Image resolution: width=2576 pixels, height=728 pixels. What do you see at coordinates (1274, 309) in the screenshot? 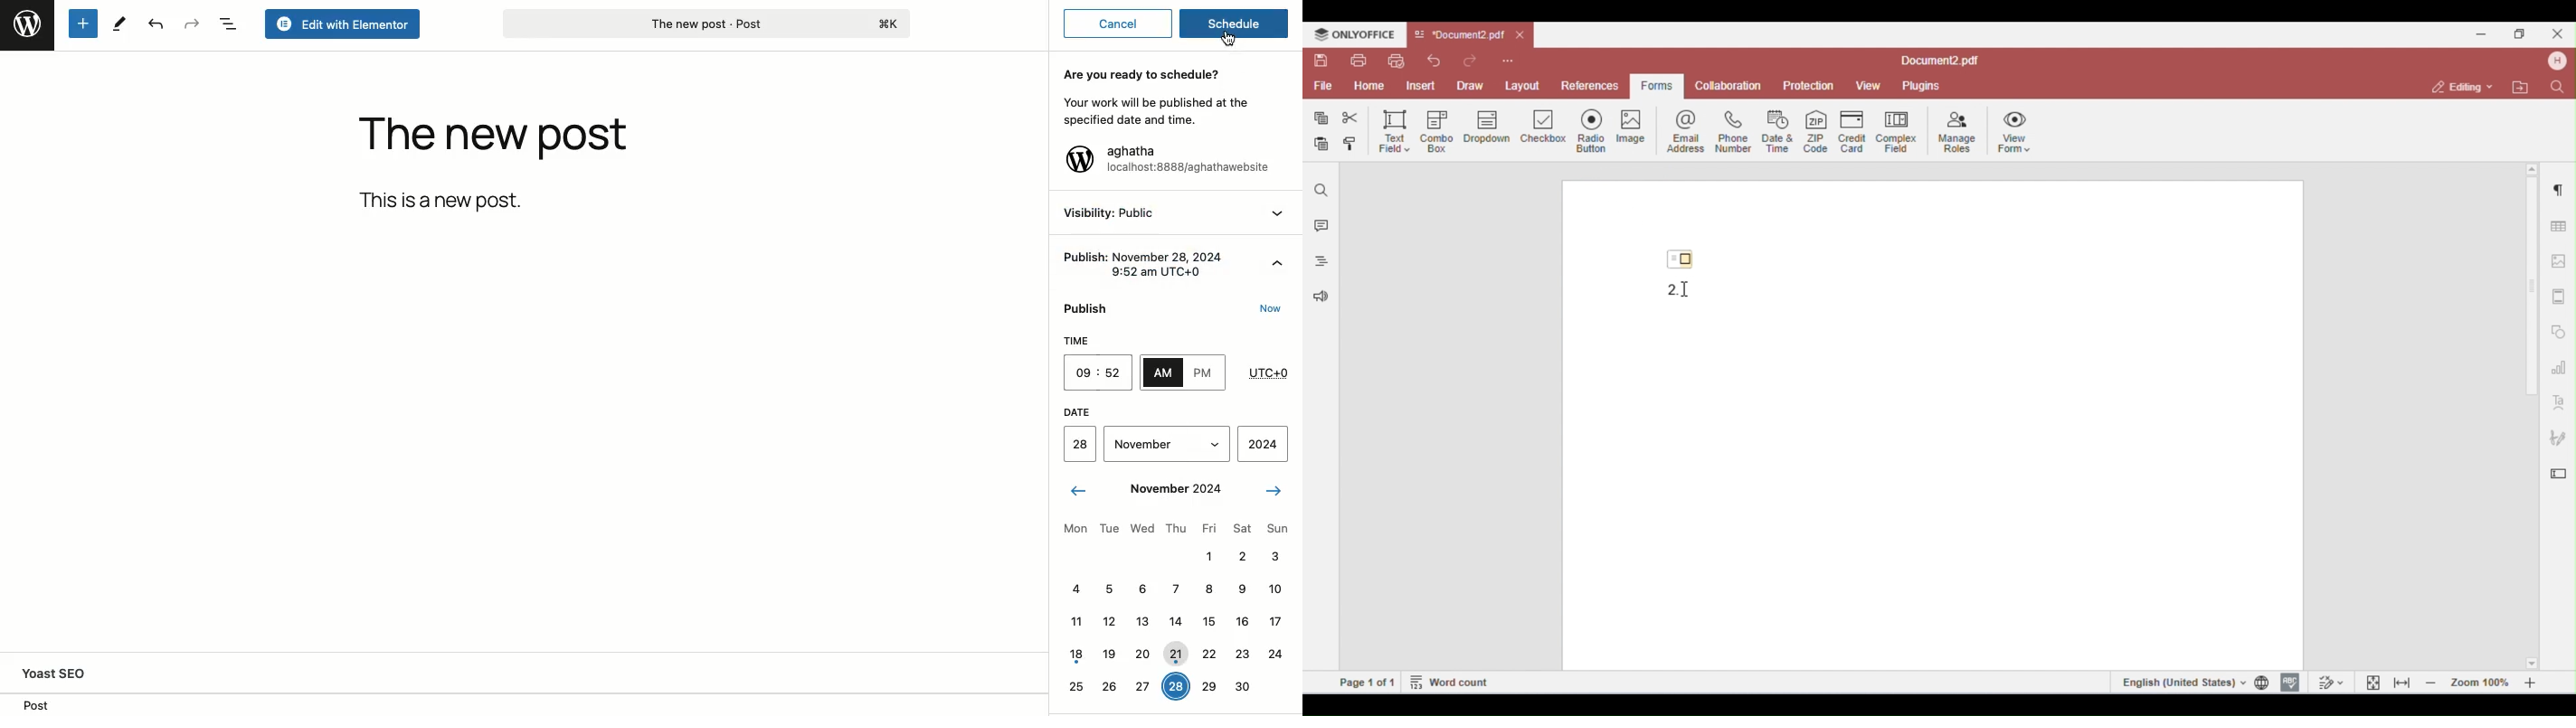
I see `Now` at bounding box center [1274, 309].